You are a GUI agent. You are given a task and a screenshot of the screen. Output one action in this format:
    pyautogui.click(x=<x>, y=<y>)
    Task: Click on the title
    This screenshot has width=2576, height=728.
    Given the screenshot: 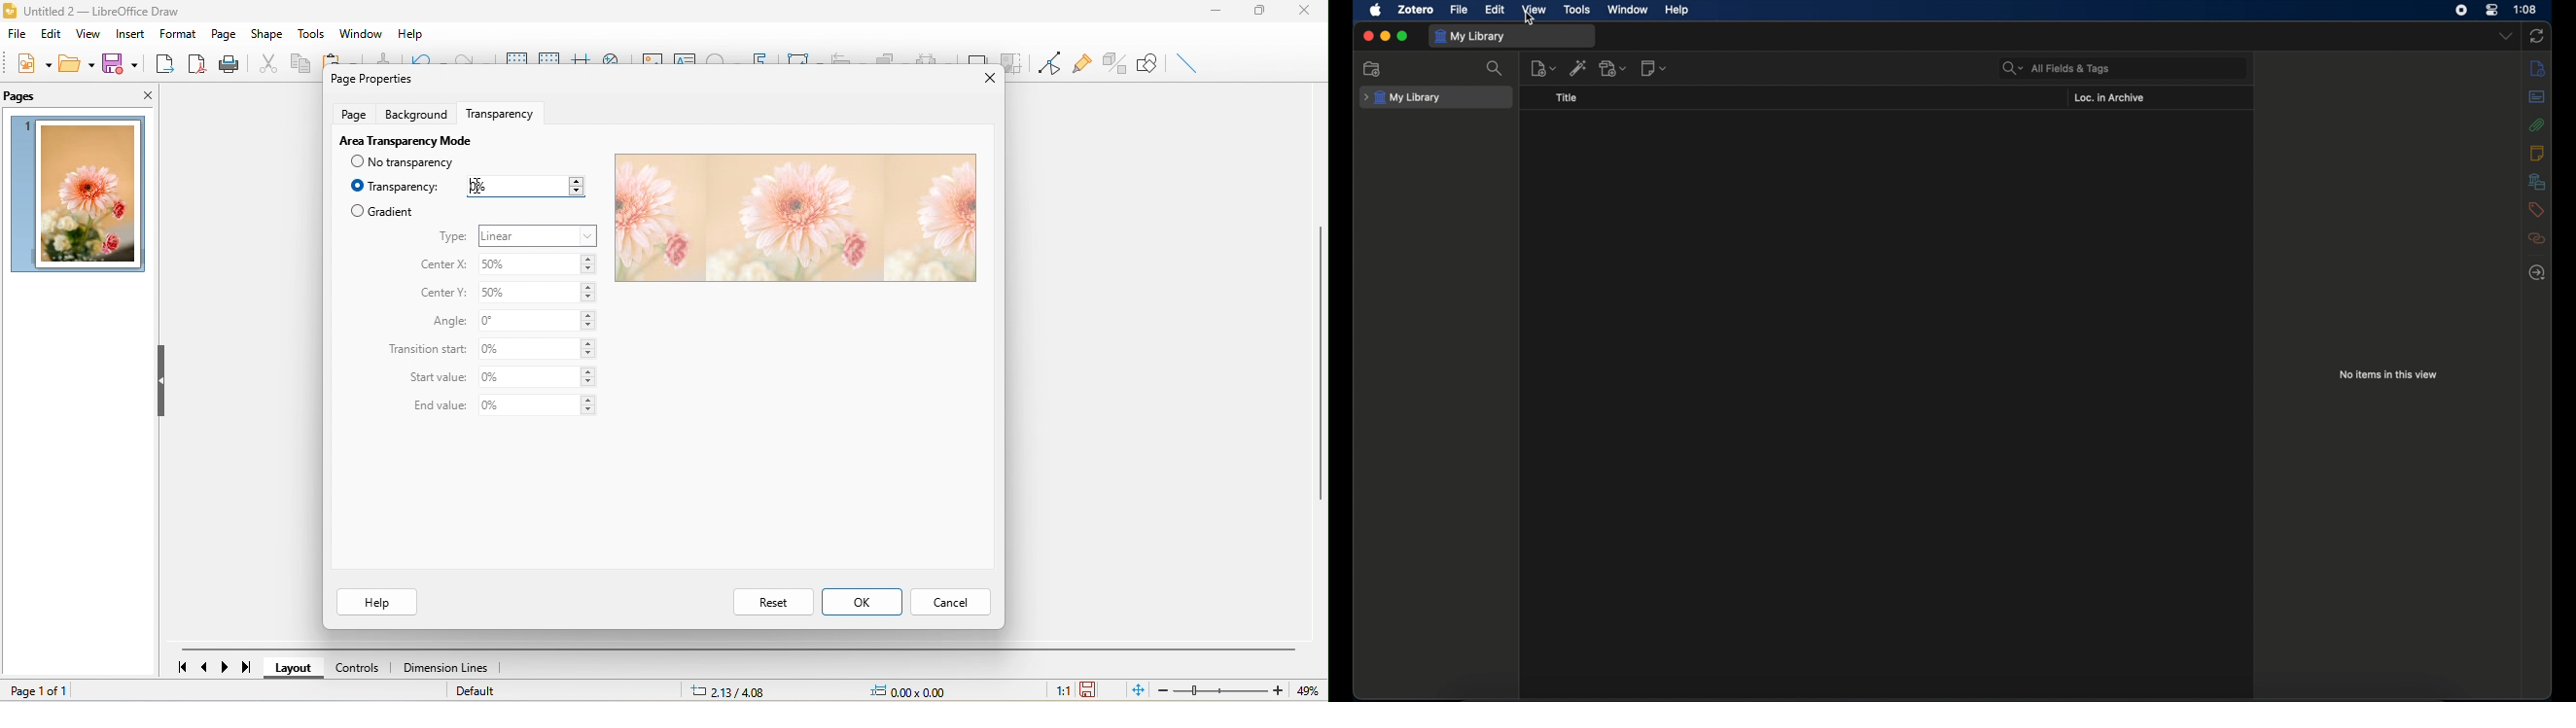 What is the action you would take?
    pyautogui.click(x=1568, y=98)
    